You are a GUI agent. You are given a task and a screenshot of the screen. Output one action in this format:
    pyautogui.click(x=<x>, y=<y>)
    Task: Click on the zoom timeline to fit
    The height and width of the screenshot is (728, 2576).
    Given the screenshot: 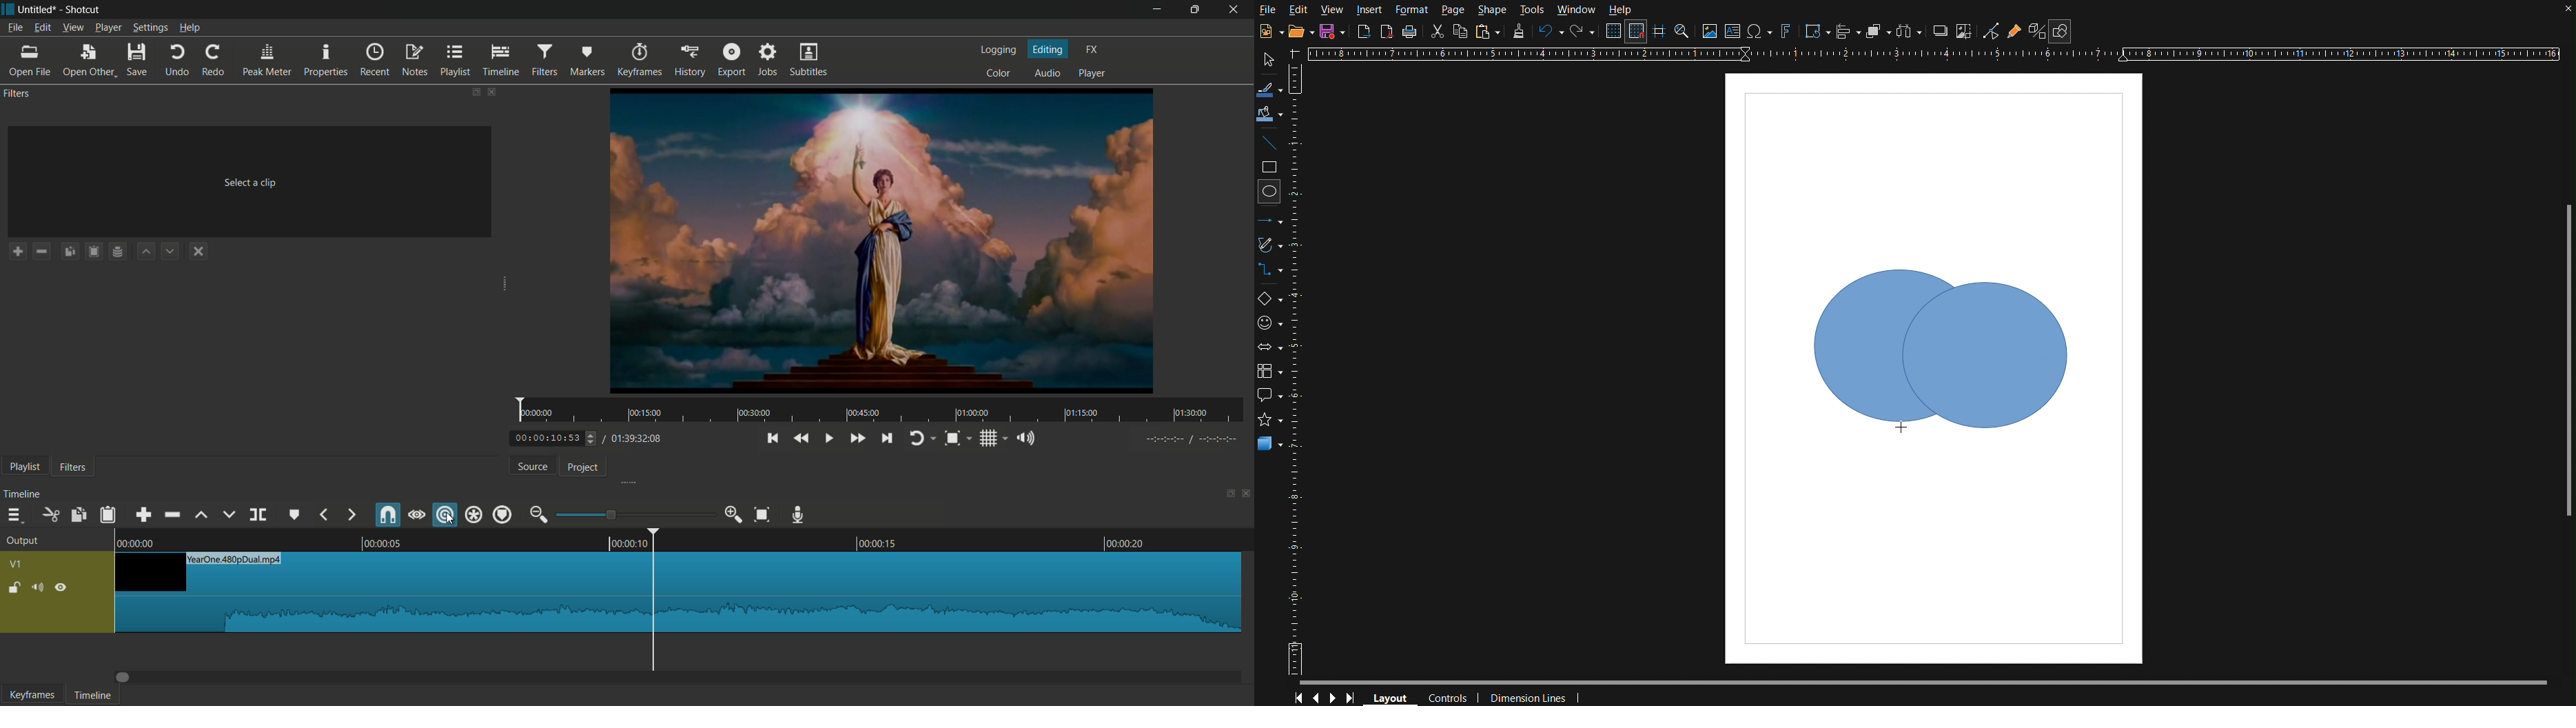 What is the action you would take?
    pyautogui.click(x=761, y=514)
    